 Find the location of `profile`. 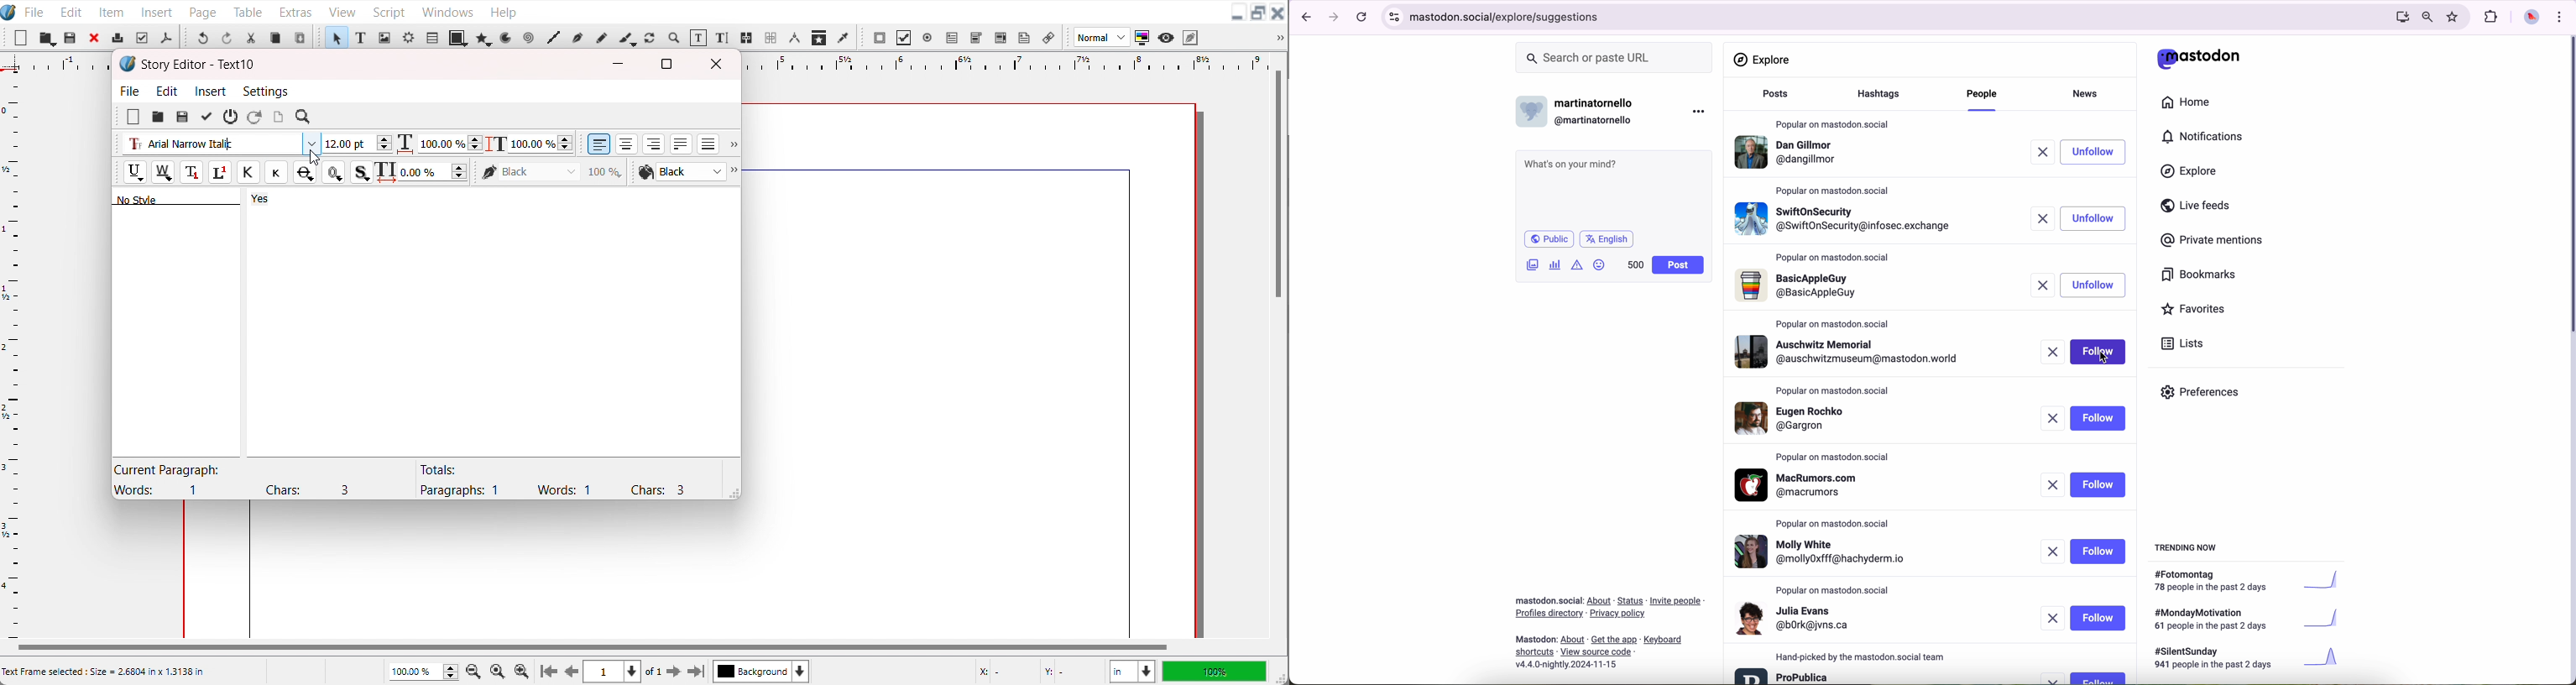

profile is located at coordinates (1790, 154).